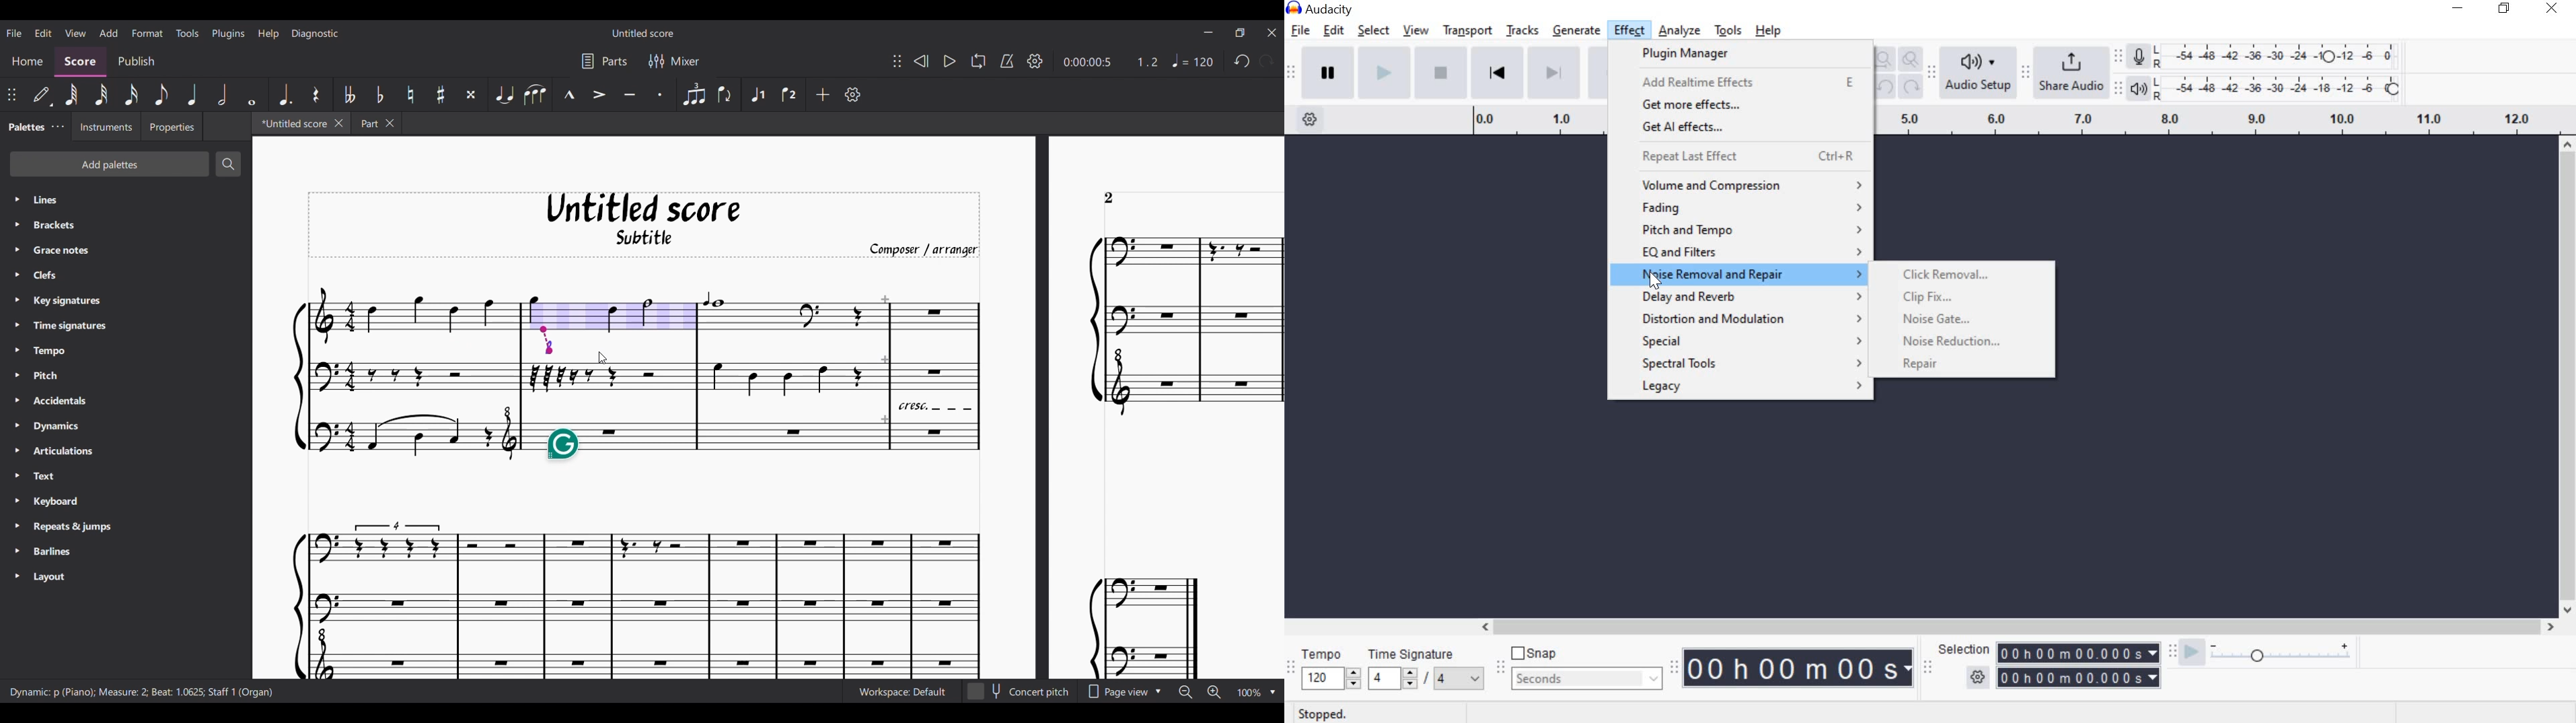 Image resolution: width=2576 pixels, height=728 pixels. What do you see at coordinates (1292, 74) in the screenshot?
I see `Transport Toolbar` at bounding box center [1292, 74].